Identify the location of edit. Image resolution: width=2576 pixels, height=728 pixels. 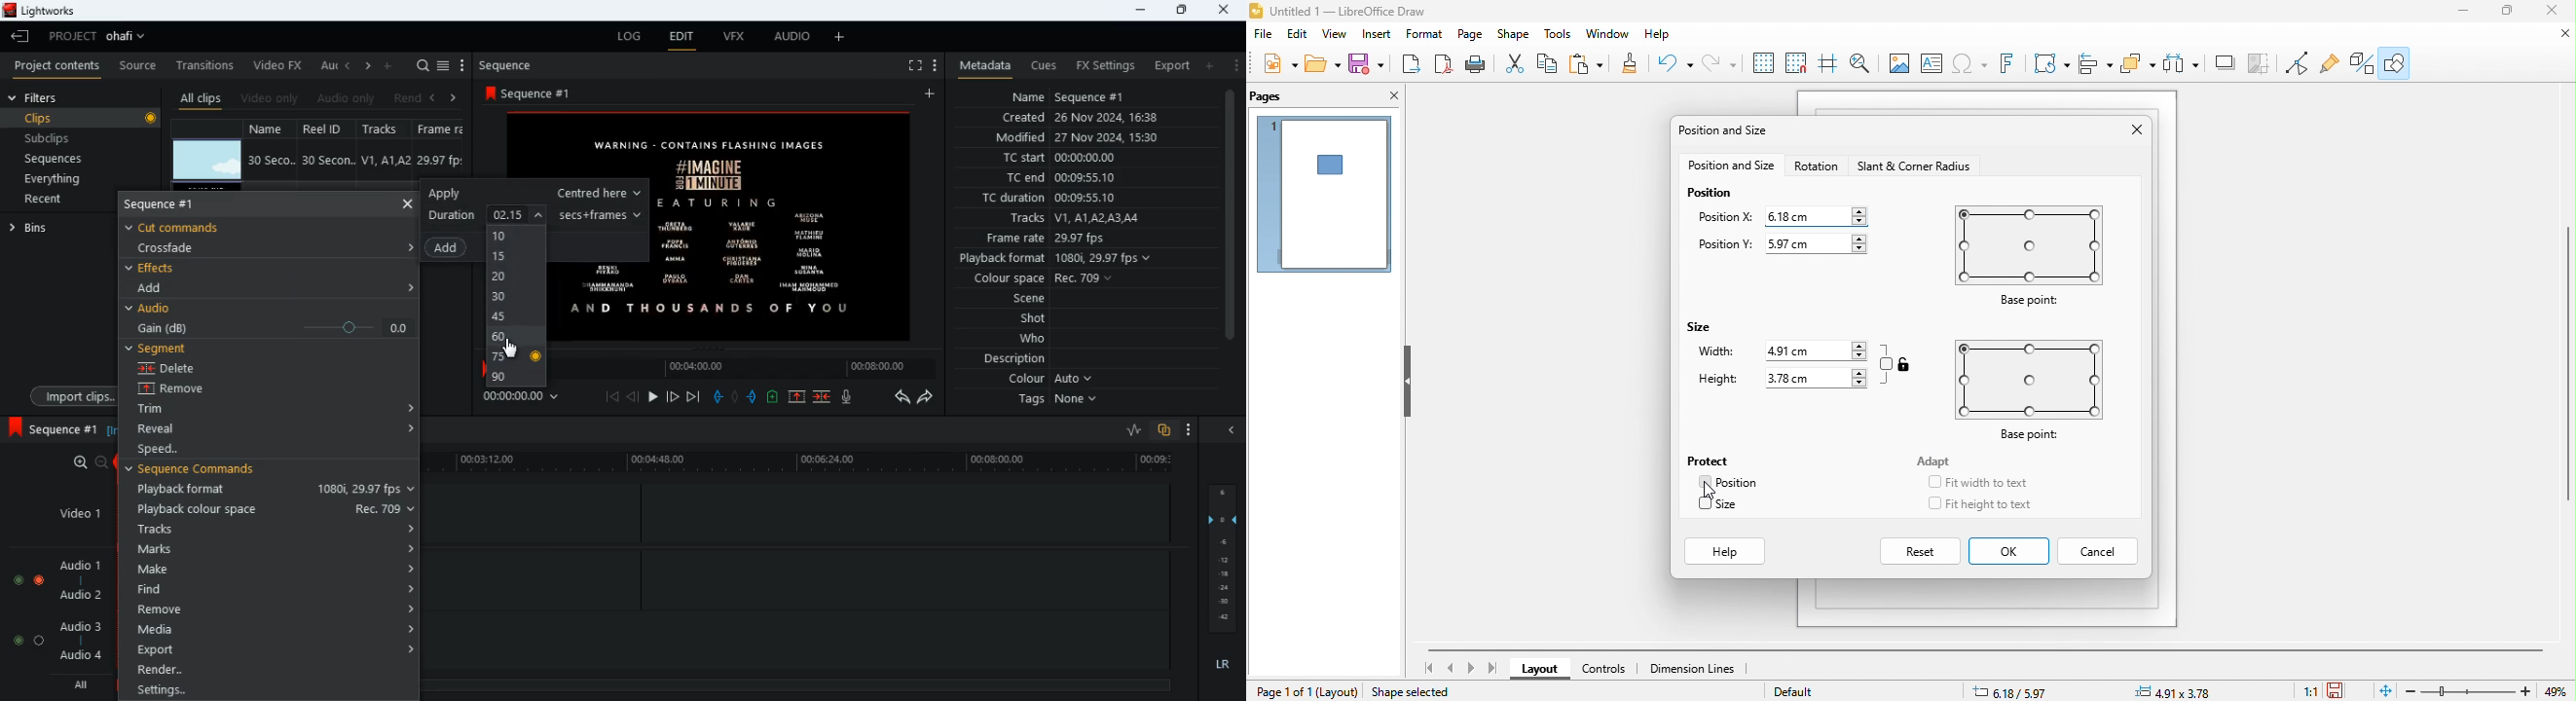
(1297, 34).